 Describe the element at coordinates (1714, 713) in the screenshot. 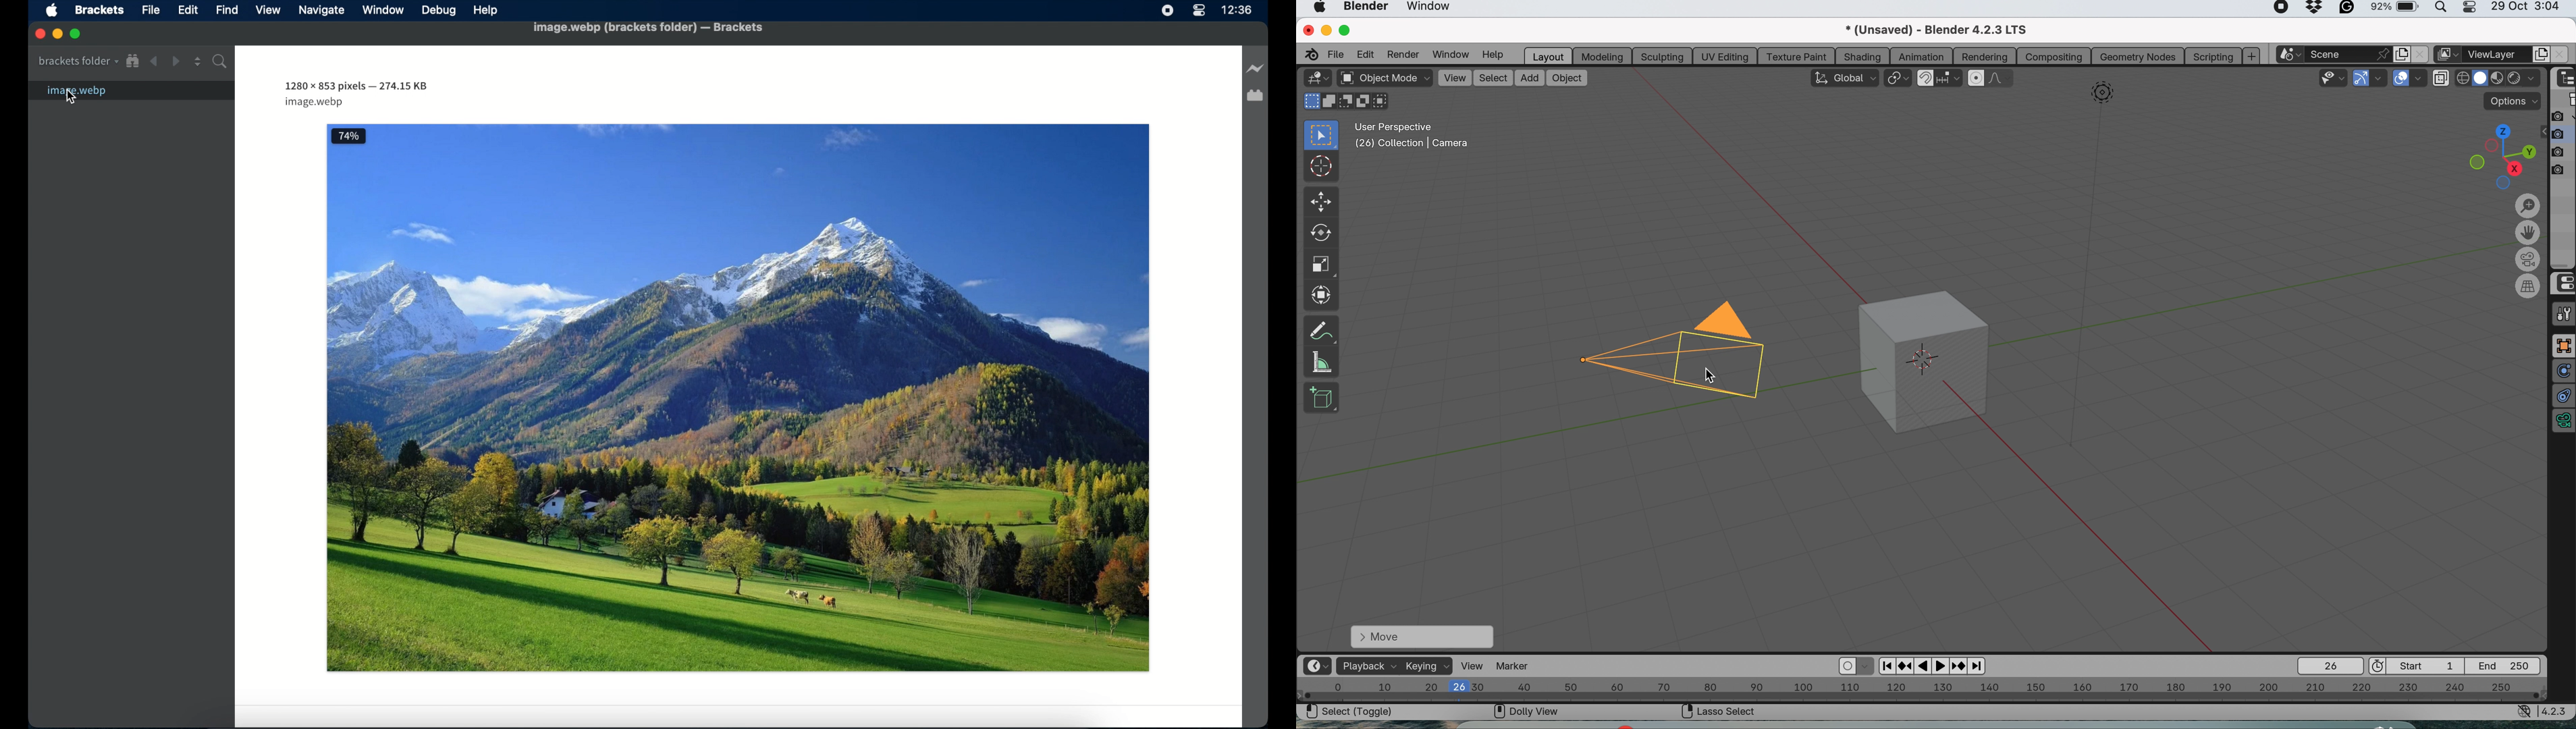

I see `Lasso select` at that location.